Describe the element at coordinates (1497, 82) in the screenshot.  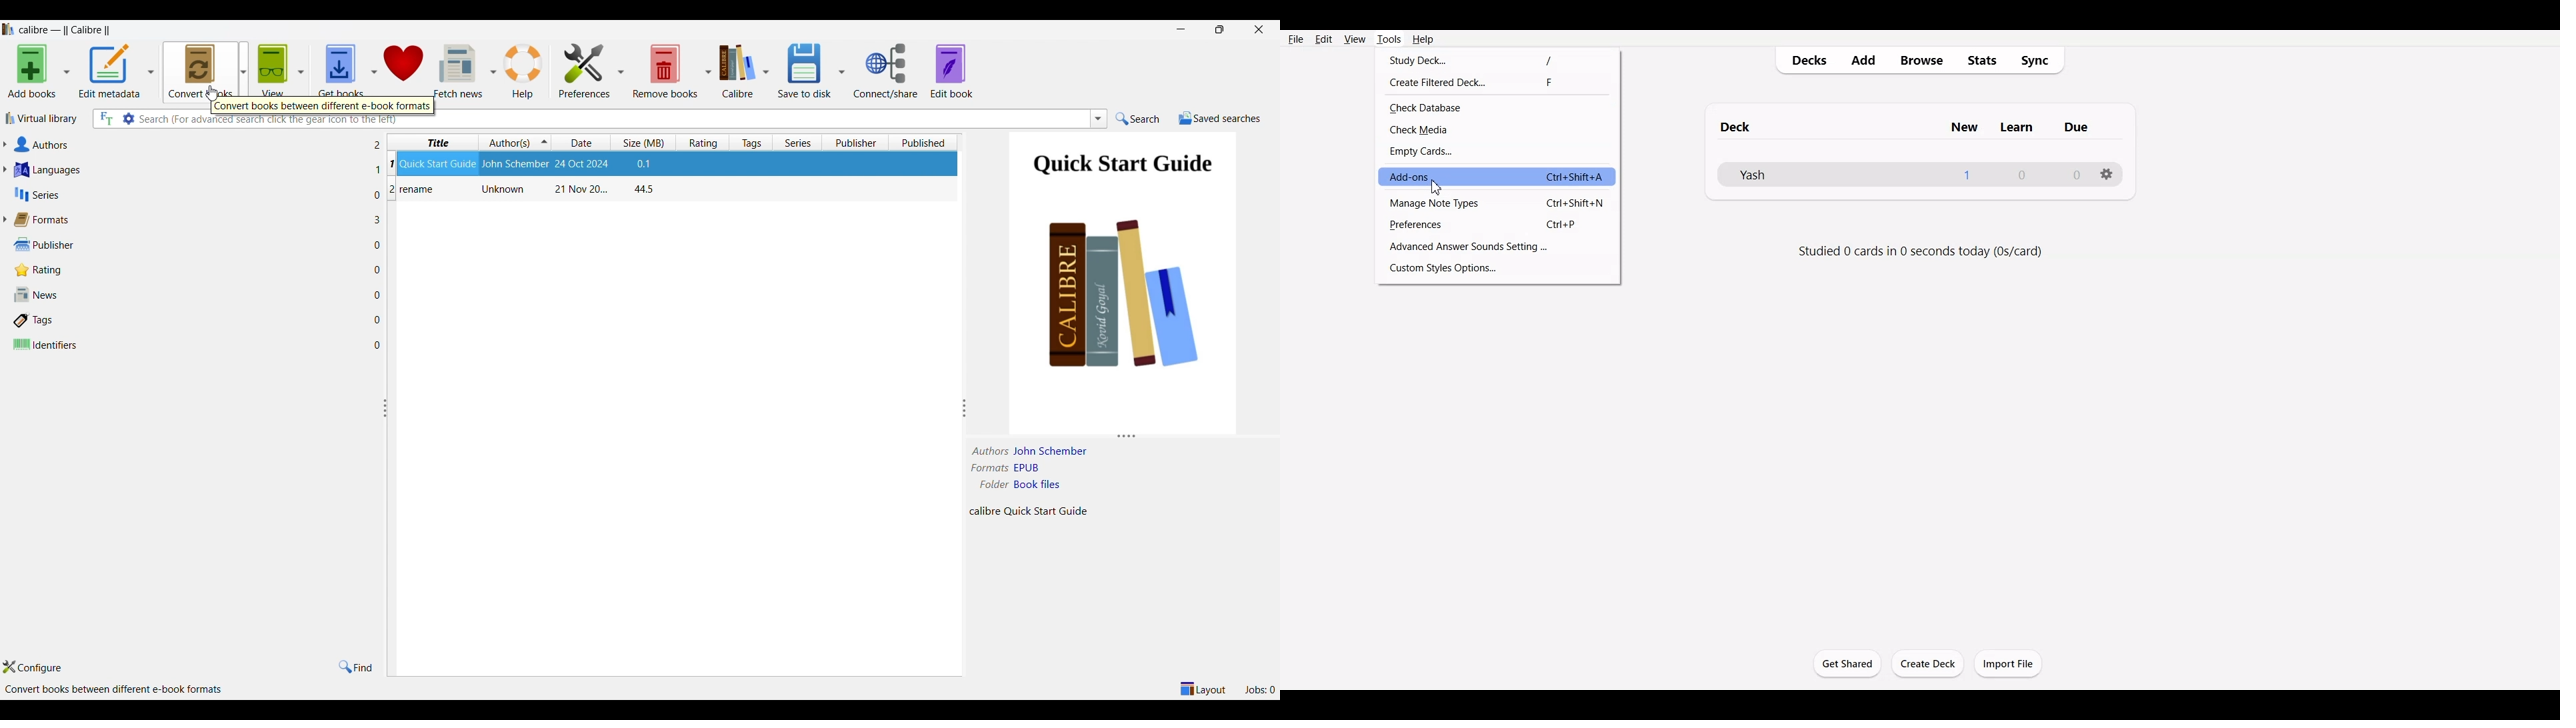
I see `Created Filtered Deck` at that location.